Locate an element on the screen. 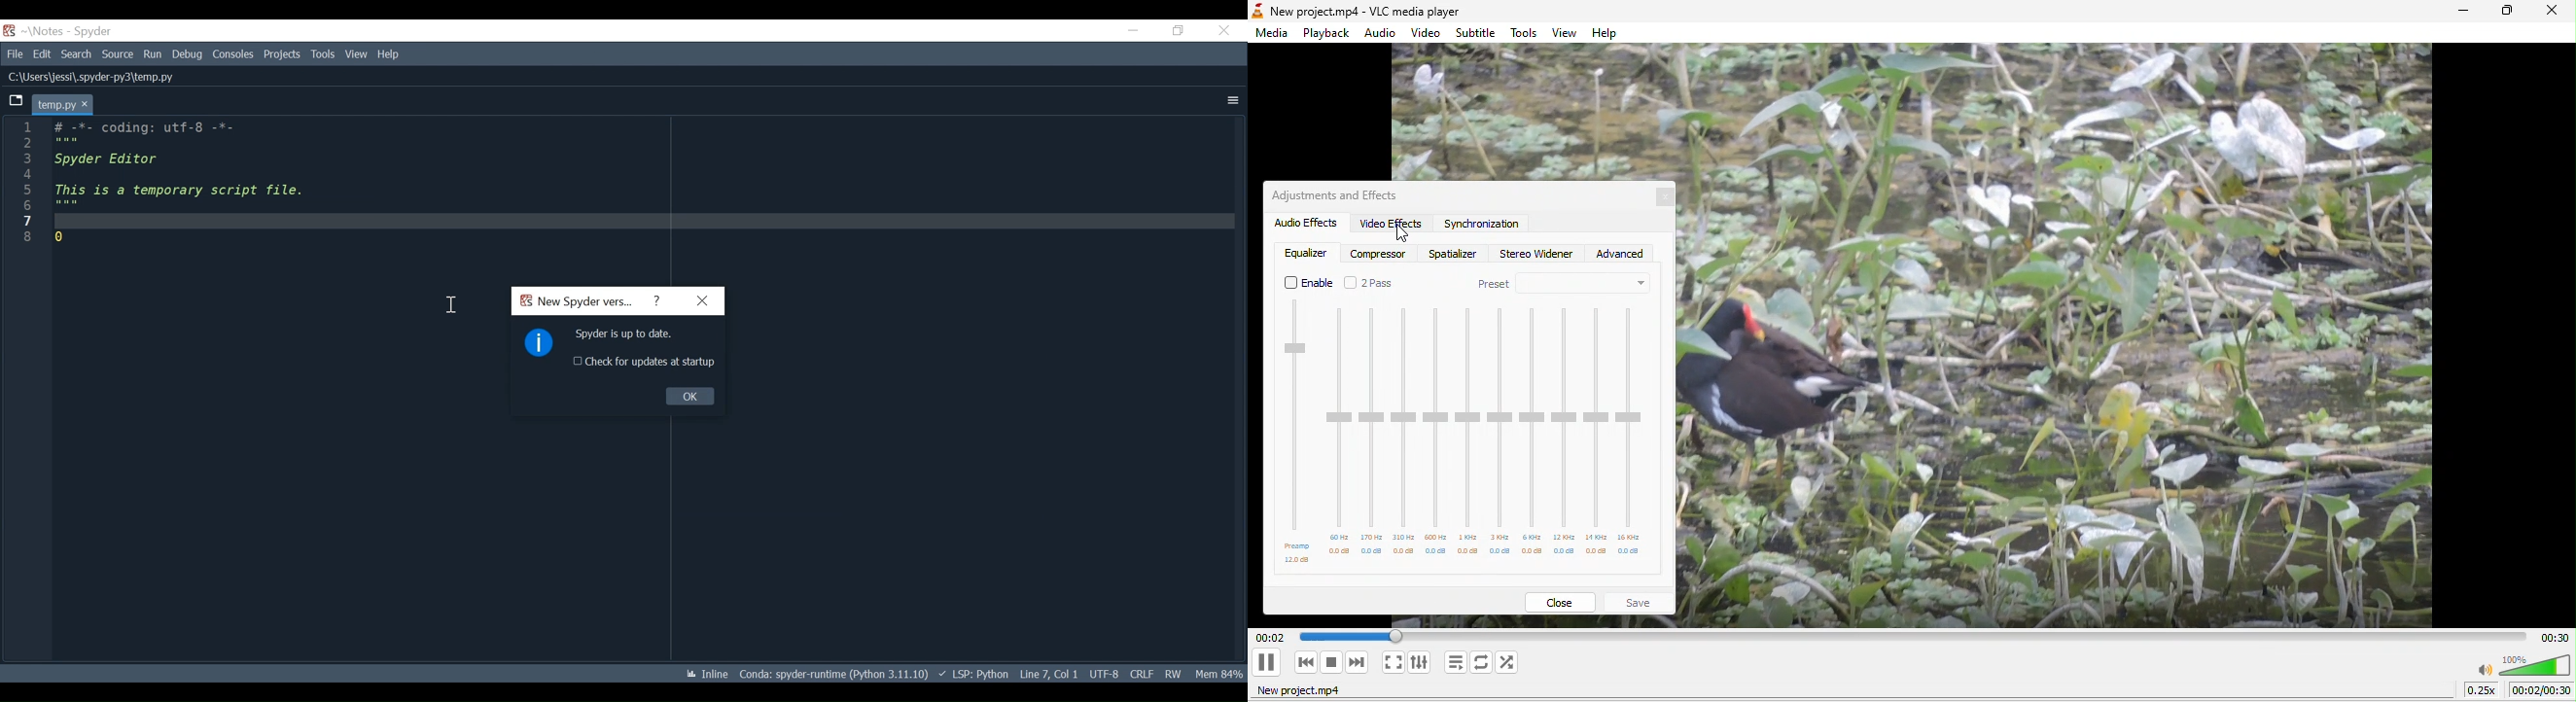 Image resolution: width=2576 pixels, height=728 pixels.  is located at coordinates (1269, 660).